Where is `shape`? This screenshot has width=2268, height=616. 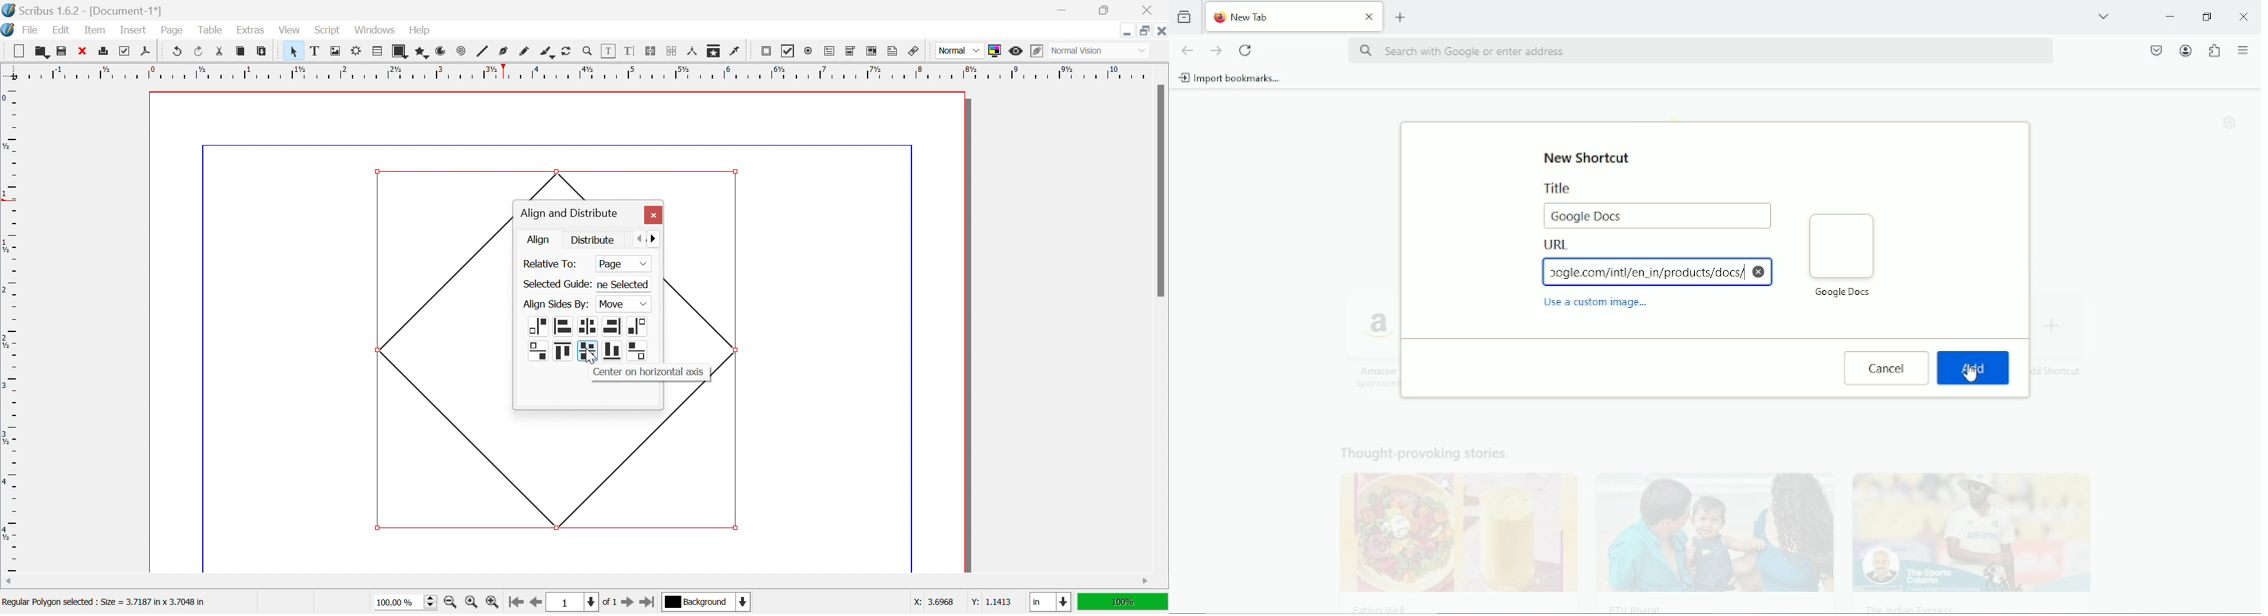 shape is located at coordinates (728, 372).